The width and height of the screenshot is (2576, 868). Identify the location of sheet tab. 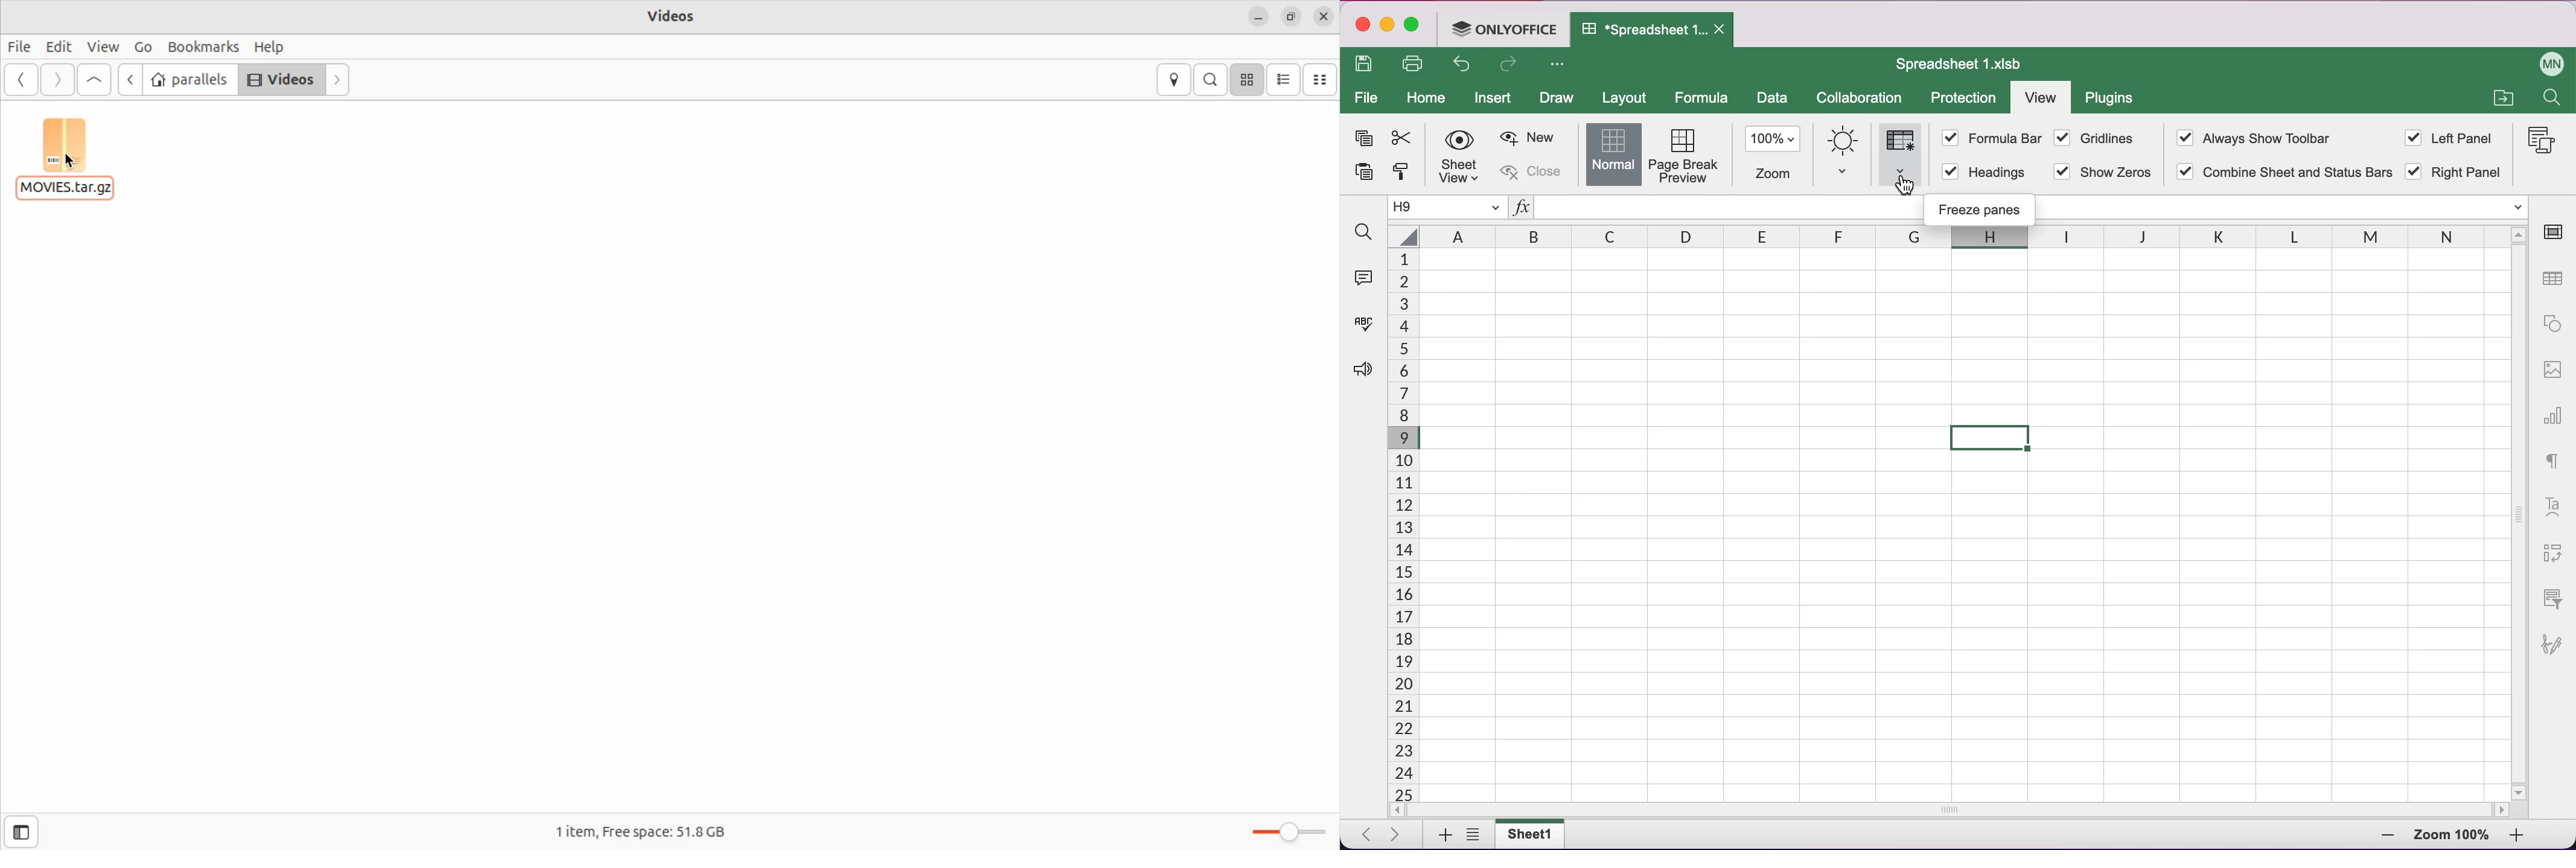
(1535, 834).